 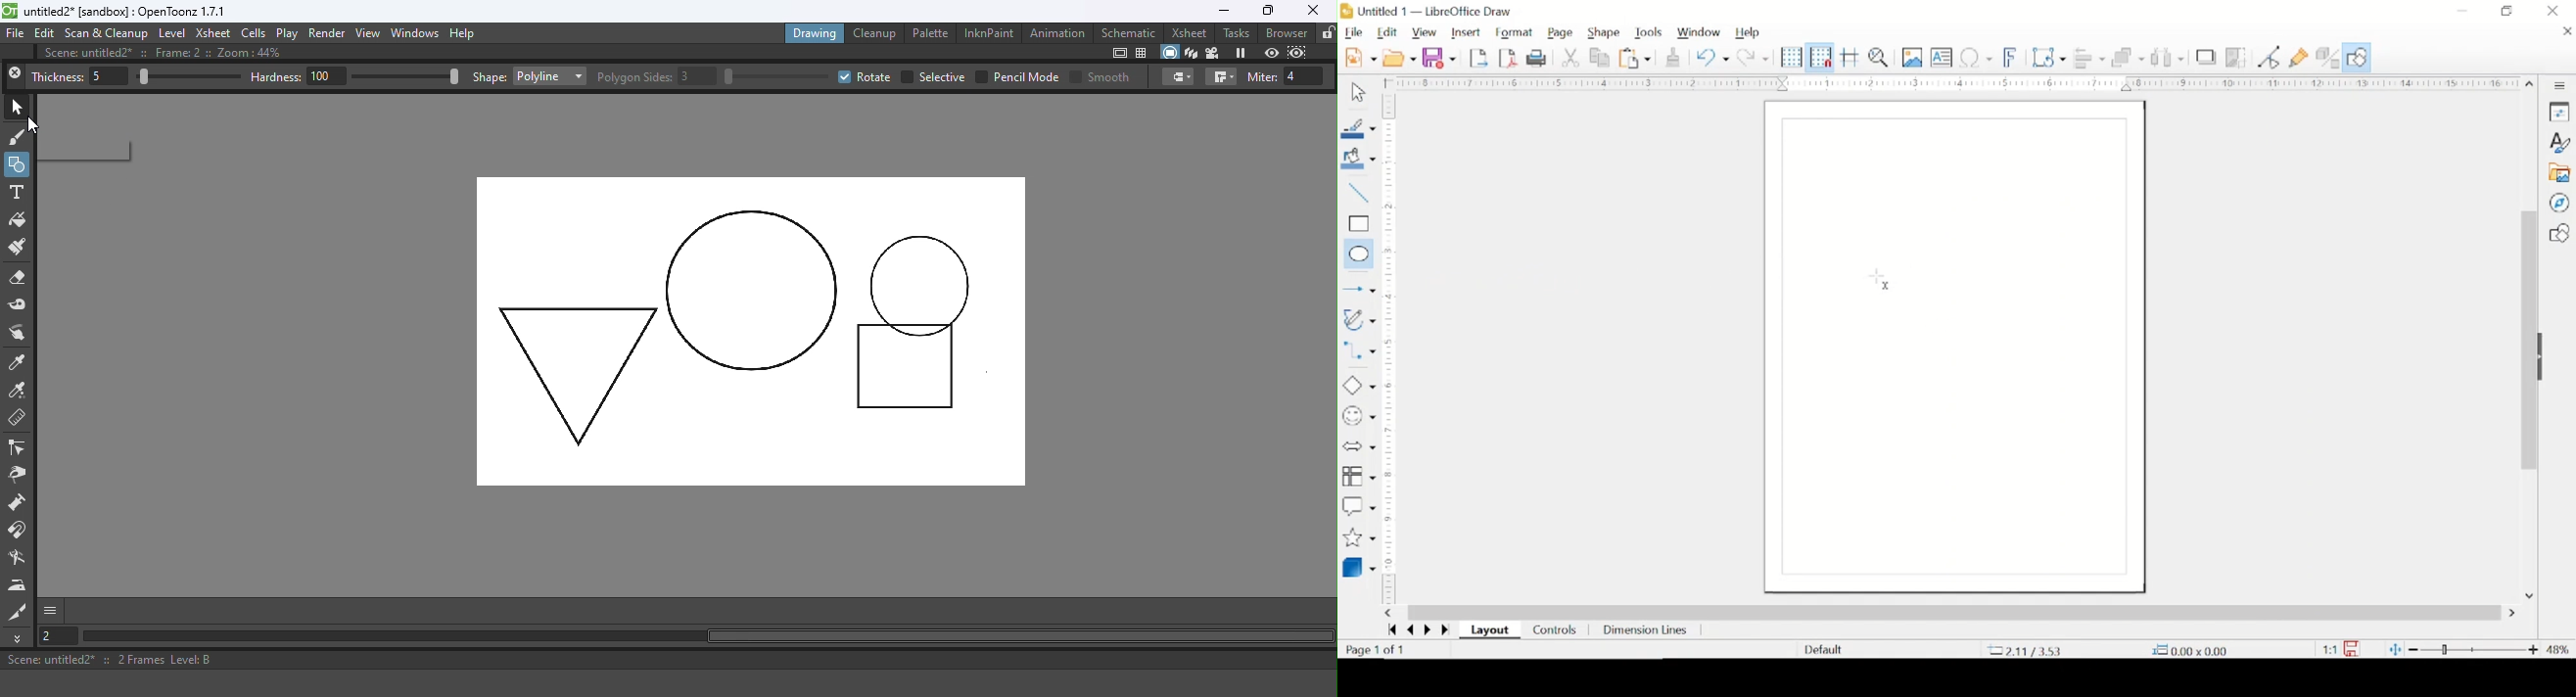 What do you see at coordinates (20, 558) in the screenshot?
I see `Blender tool` at bounding box center [20, 558].